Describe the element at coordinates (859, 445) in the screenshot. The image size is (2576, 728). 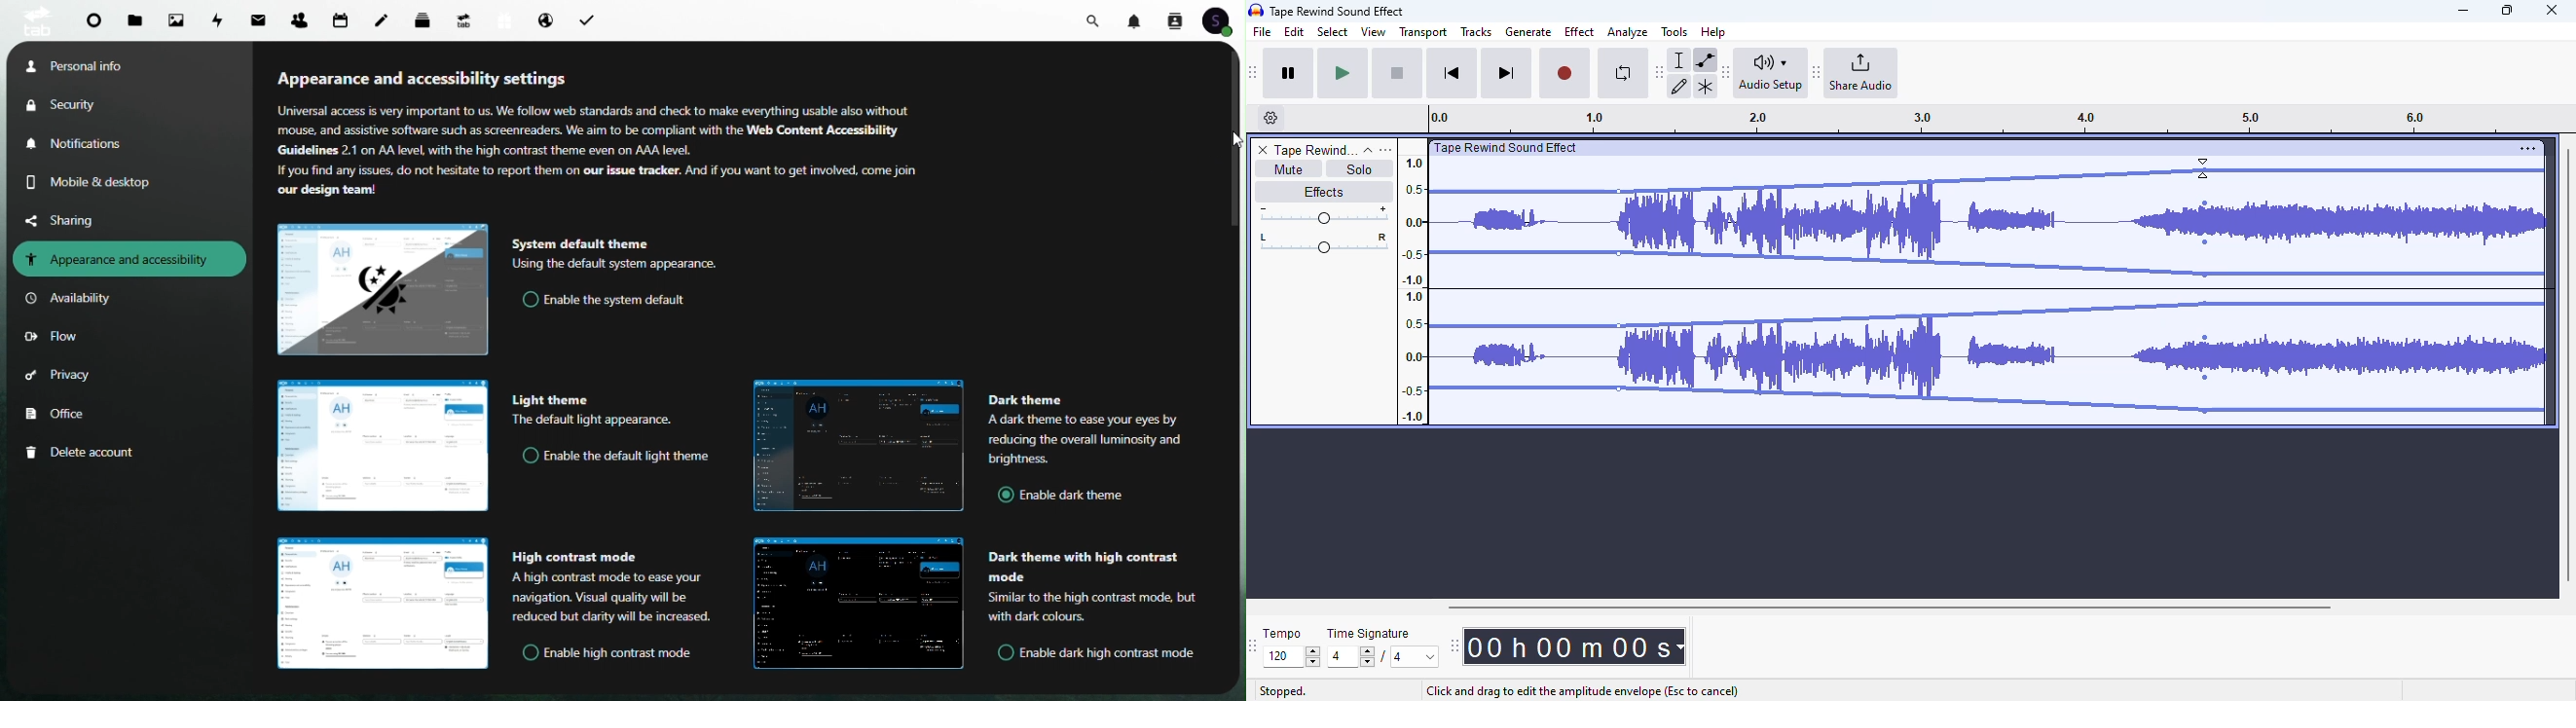
I see `Dark theme` at that location.